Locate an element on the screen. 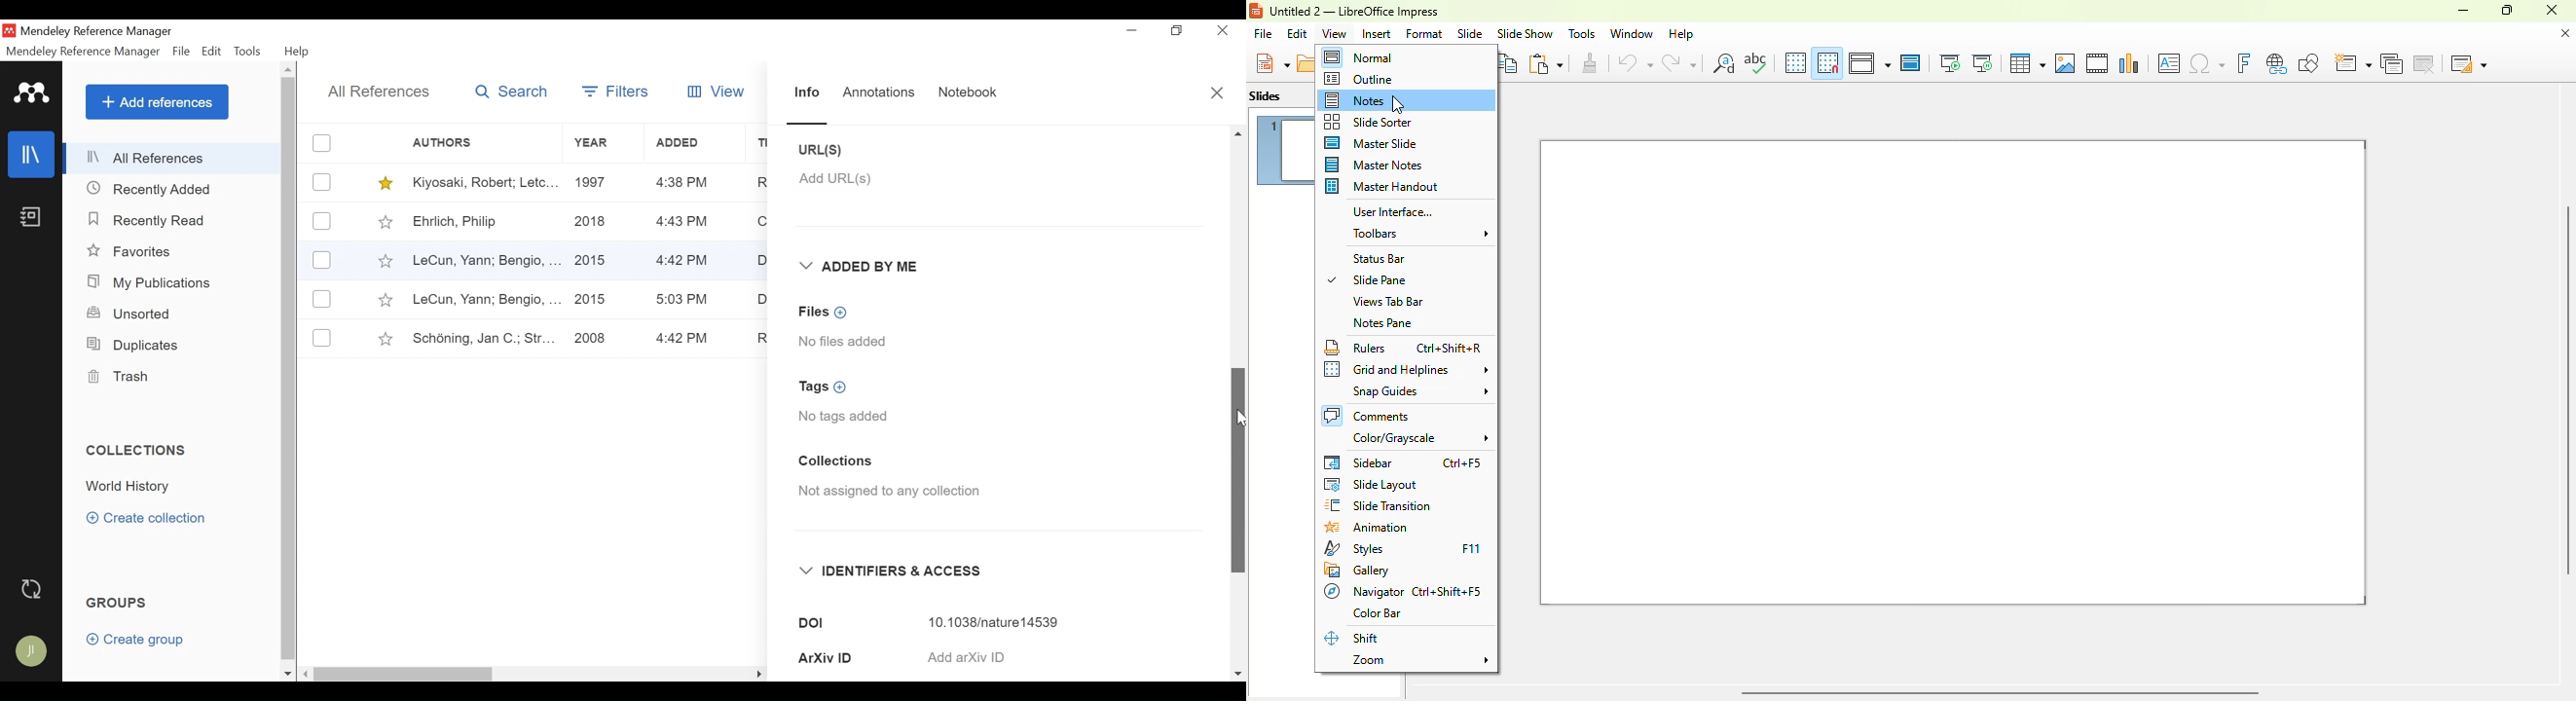 The image size is (2576, 728). master slide is located at coordinates (1373, 143).